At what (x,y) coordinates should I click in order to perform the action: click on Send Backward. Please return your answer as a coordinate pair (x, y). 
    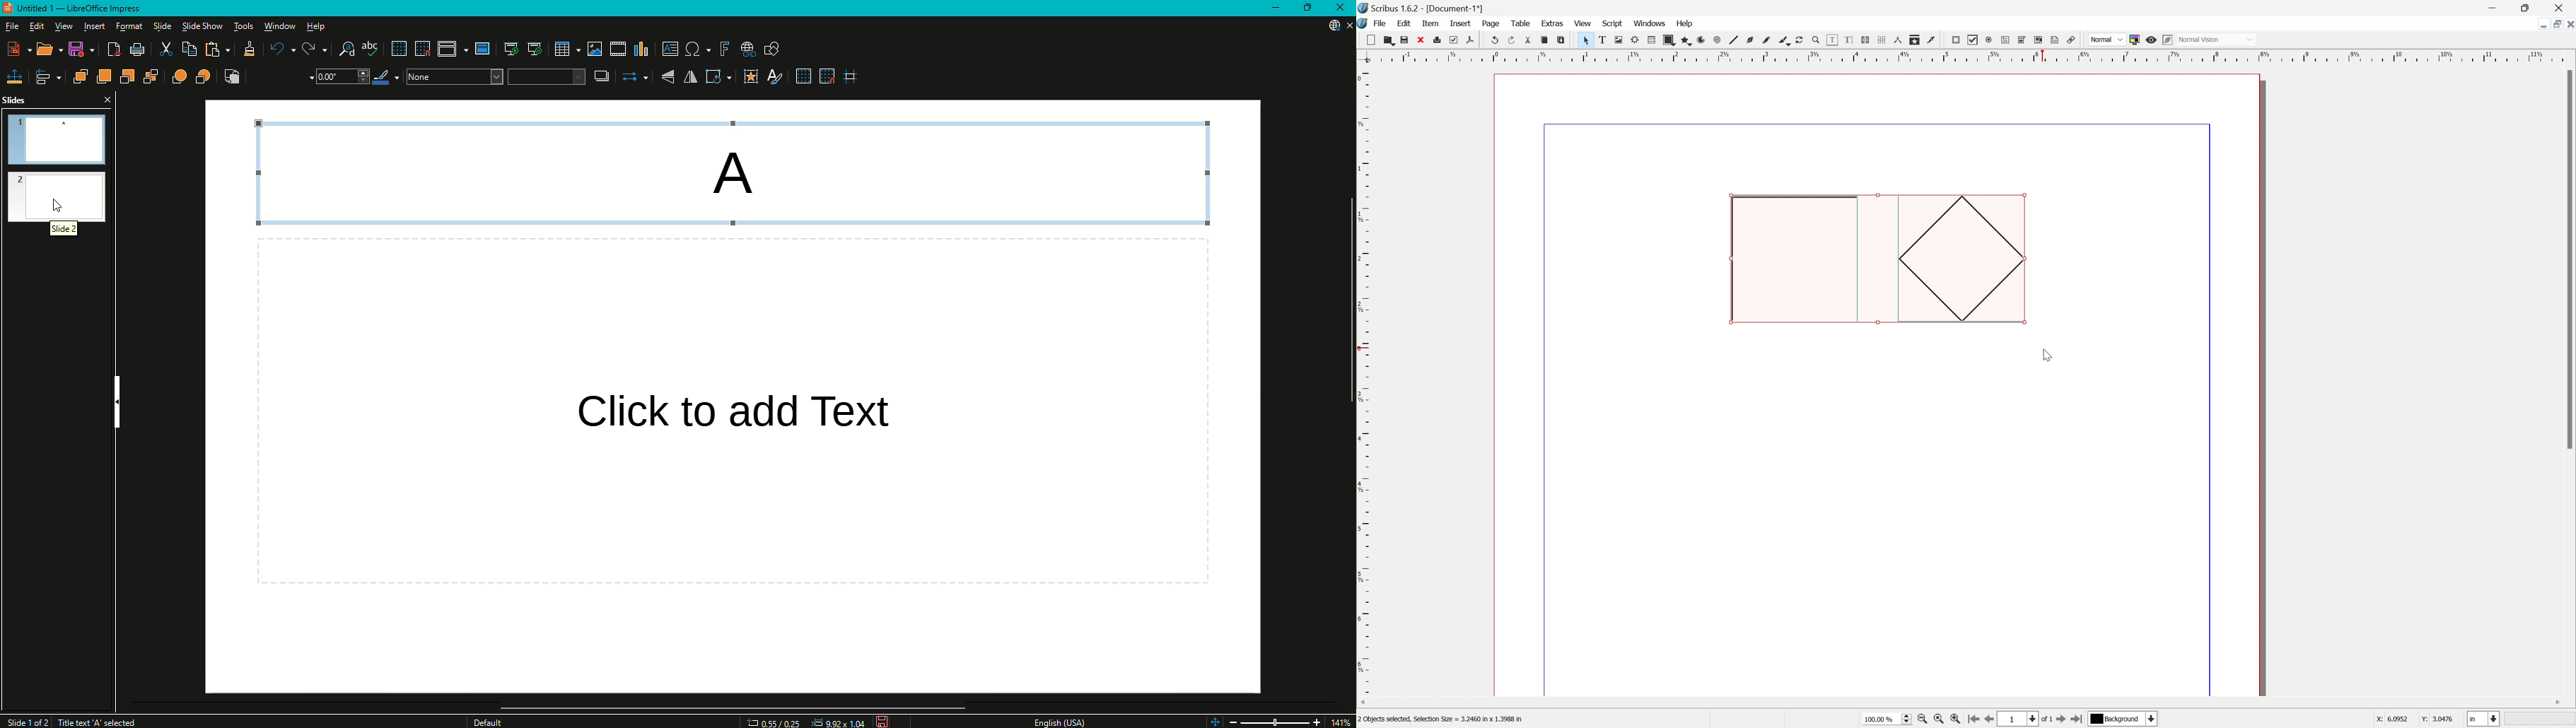
    Looking at the image, I should click on (127, 76).